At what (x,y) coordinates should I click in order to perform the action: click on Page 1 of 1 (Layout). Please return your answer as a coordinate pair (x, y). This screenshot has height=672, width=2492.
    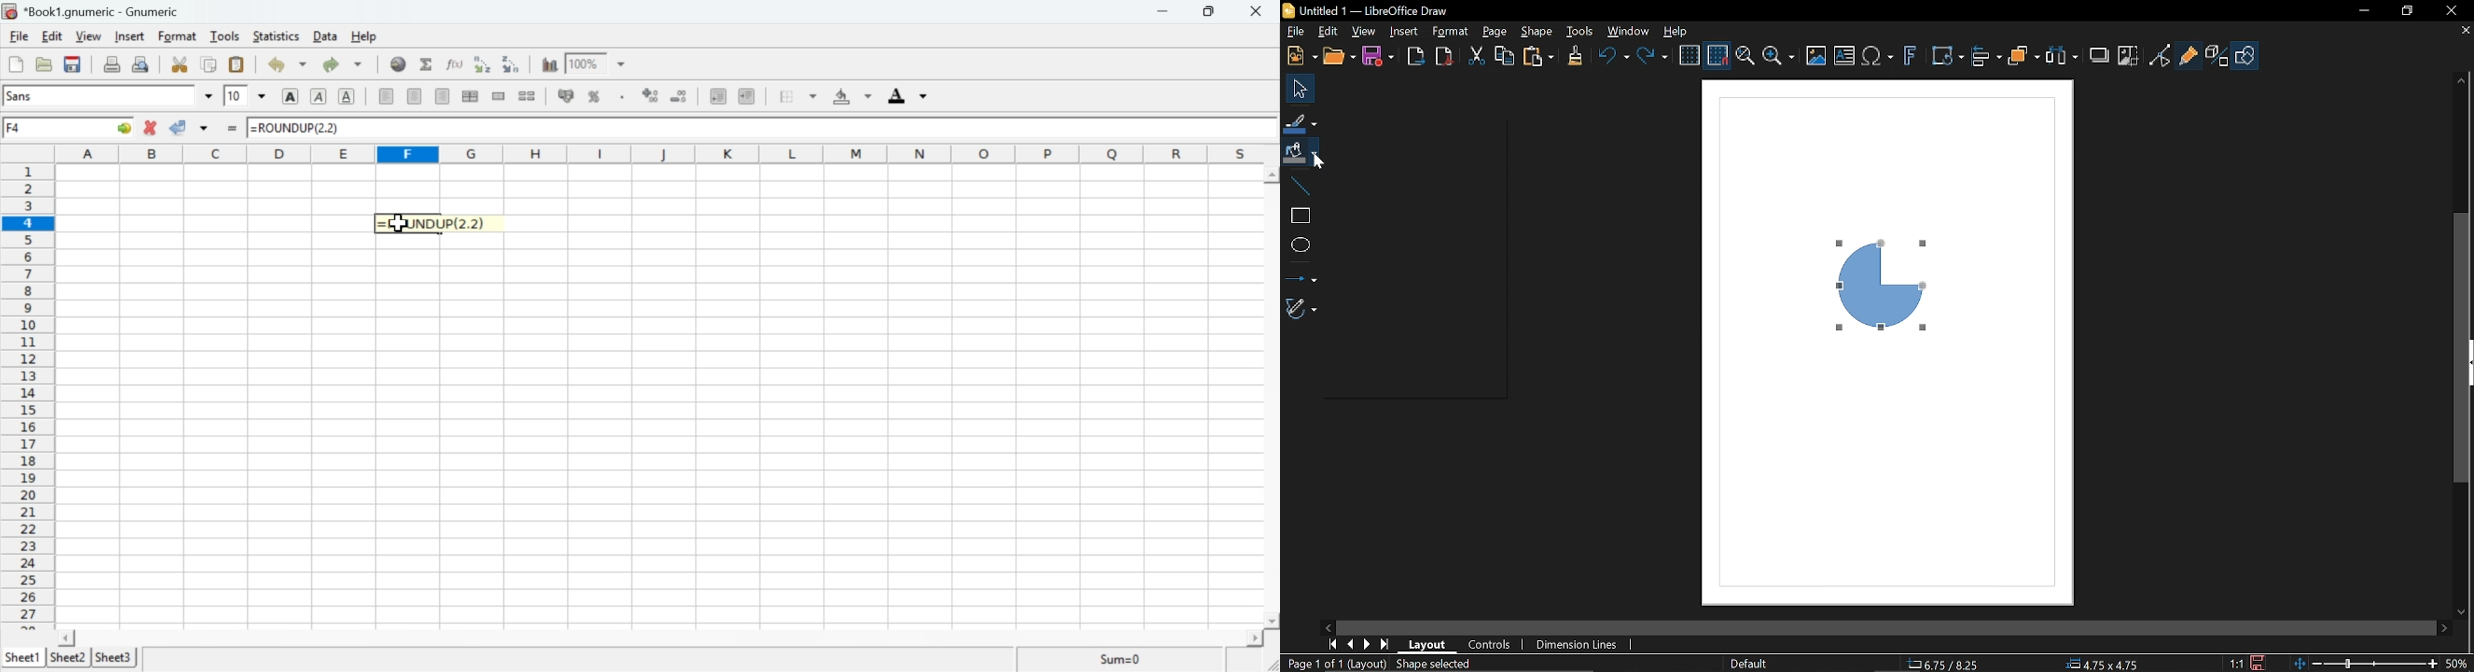
    Looking at the image, I should click on (1334, 663).